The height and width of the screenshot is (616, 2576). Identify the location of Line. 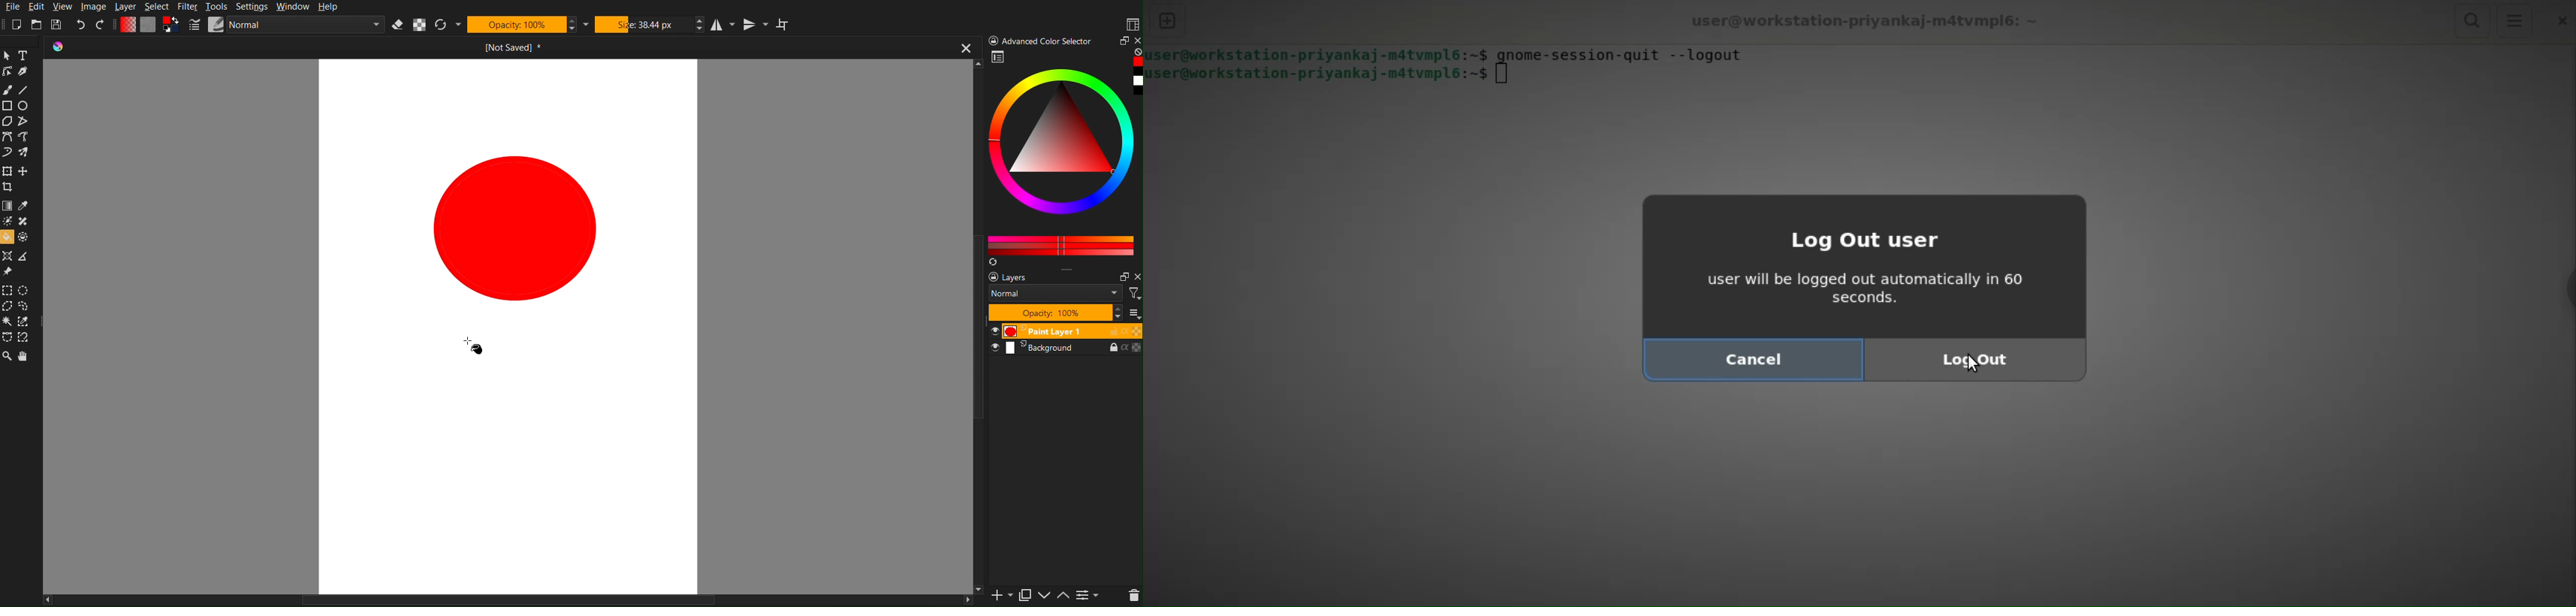
(26, 90).